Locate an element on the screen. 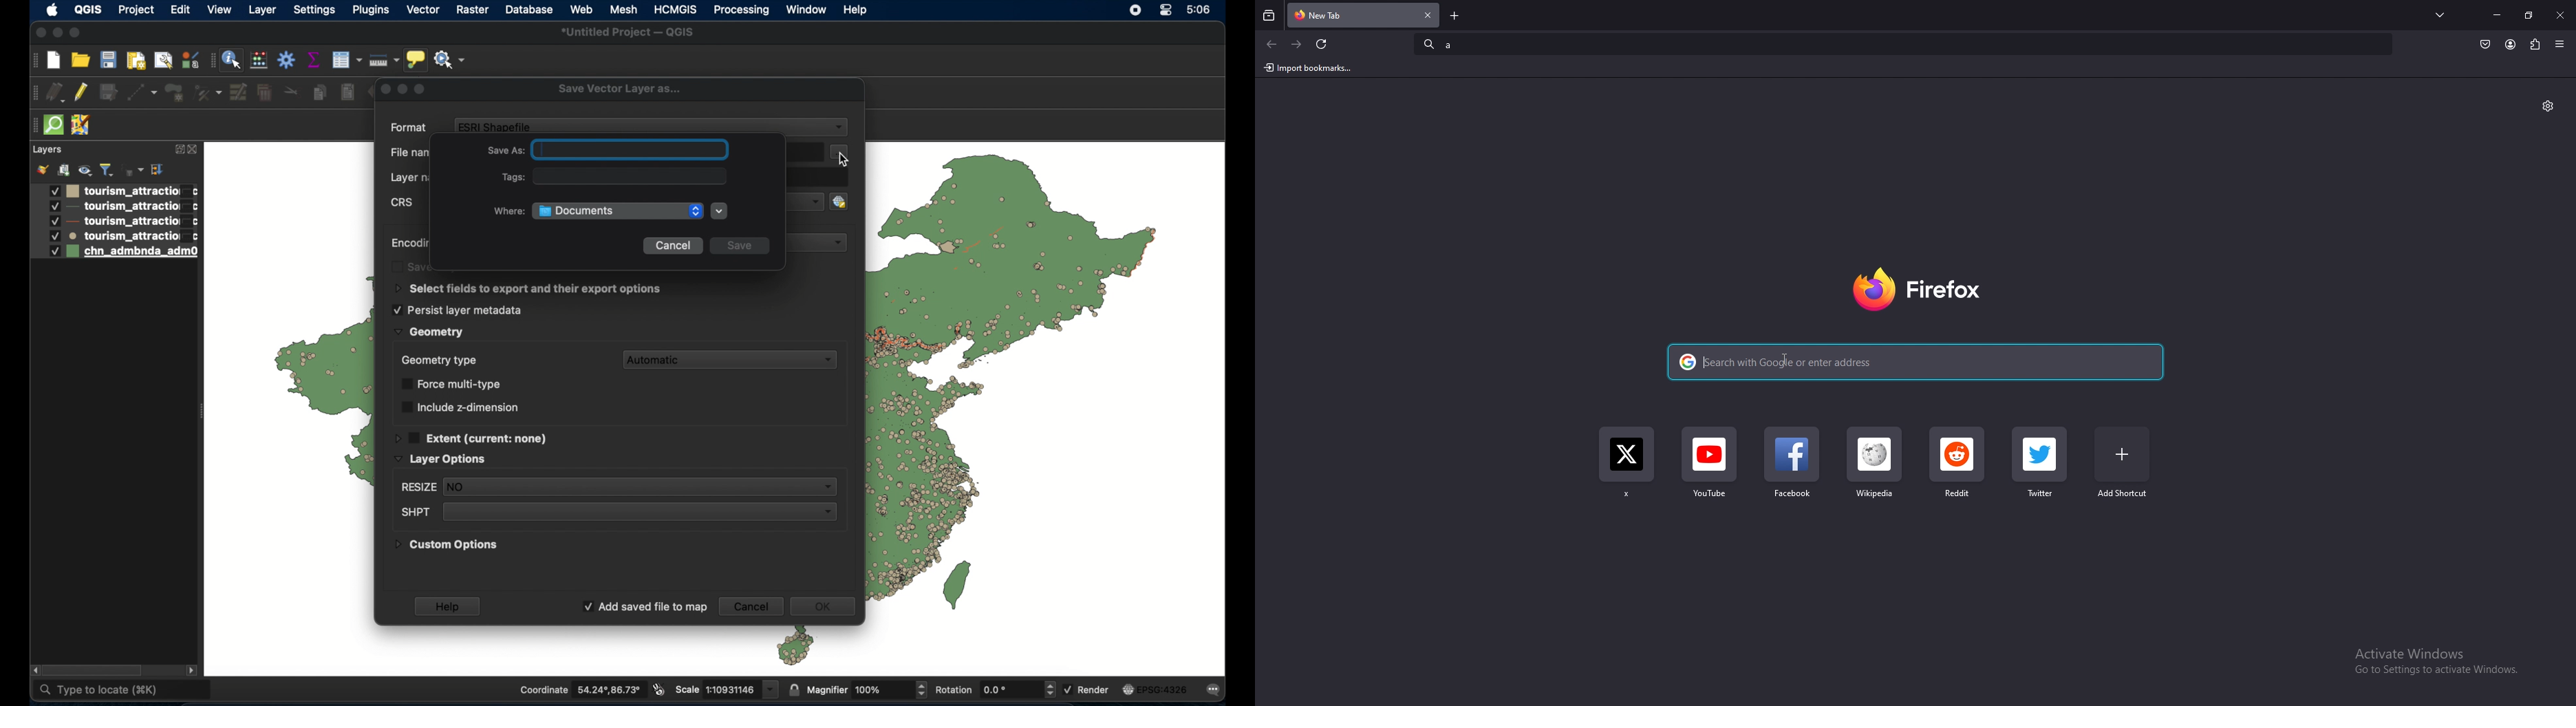 The width and height of the screenshot is (2576, 728). add shortcut is located at coordinates (2122, 462).